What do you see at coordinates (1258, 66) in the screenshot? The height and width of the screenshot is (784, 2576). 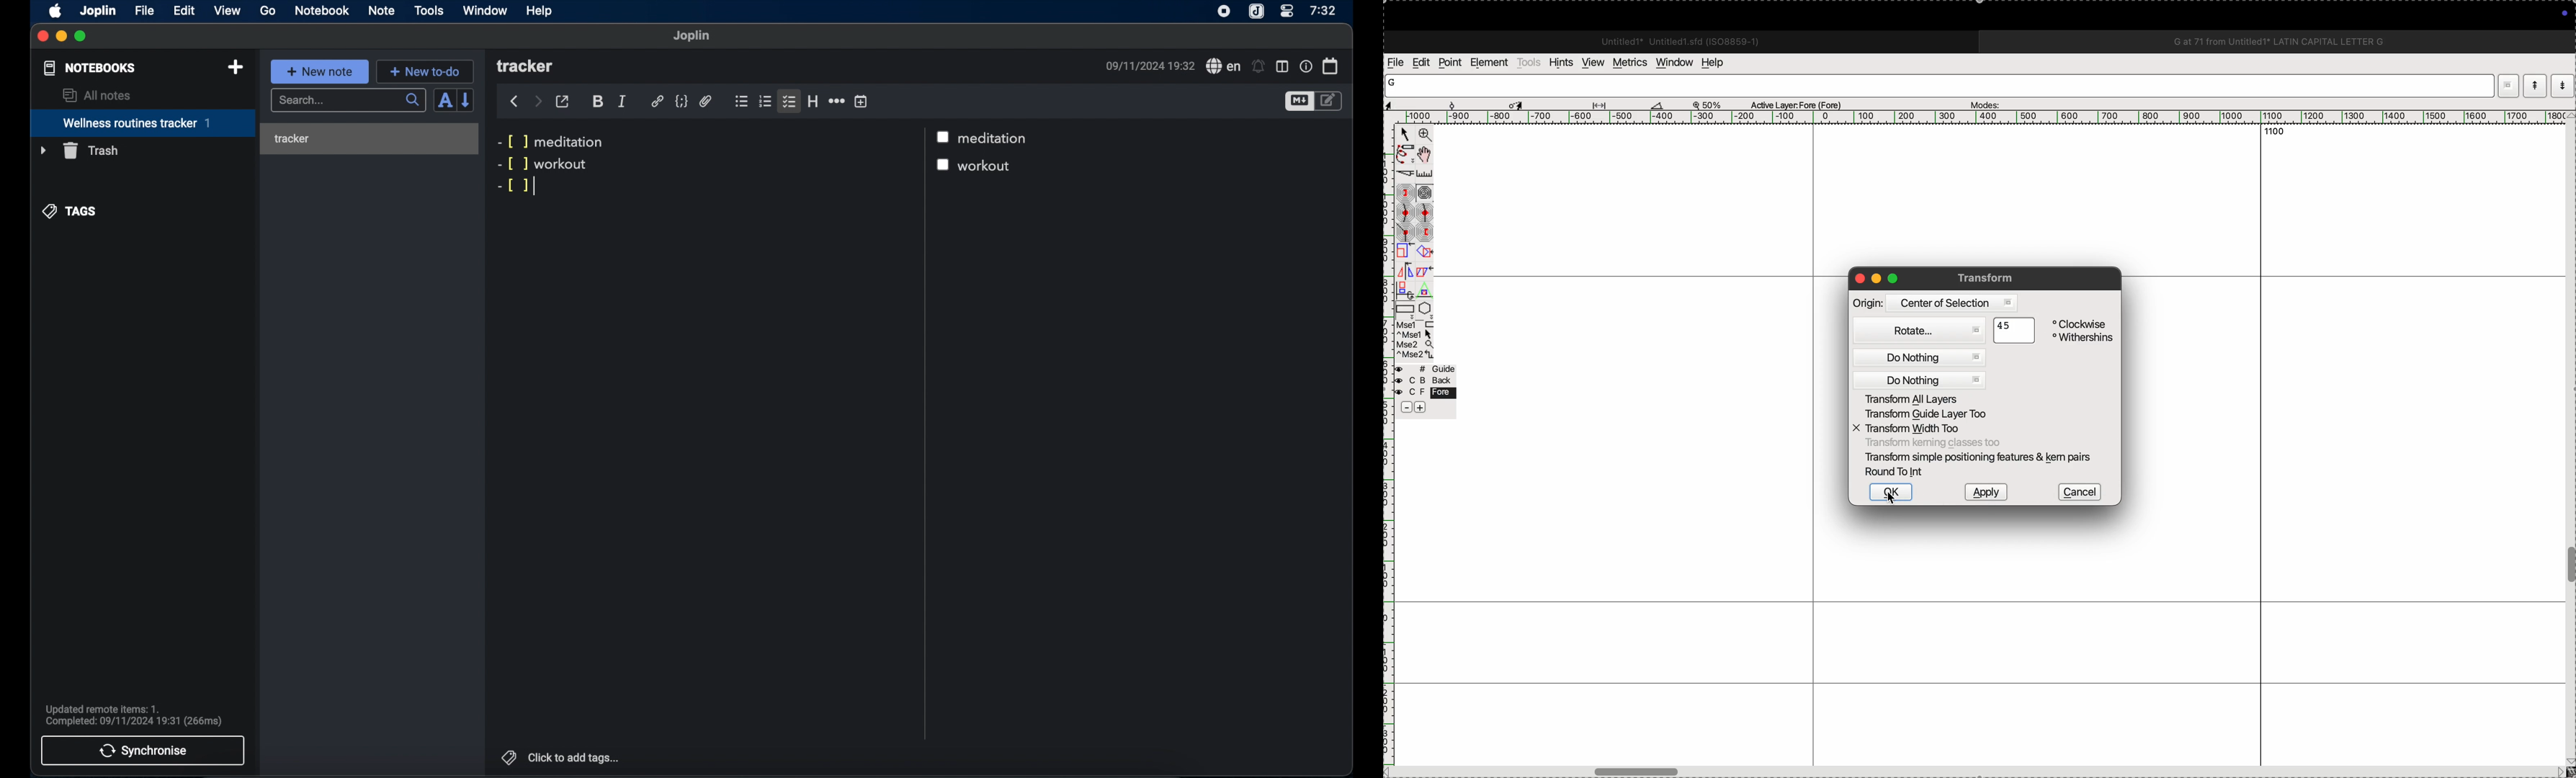 I see `set alarms` at bounding box center [1258, 66].